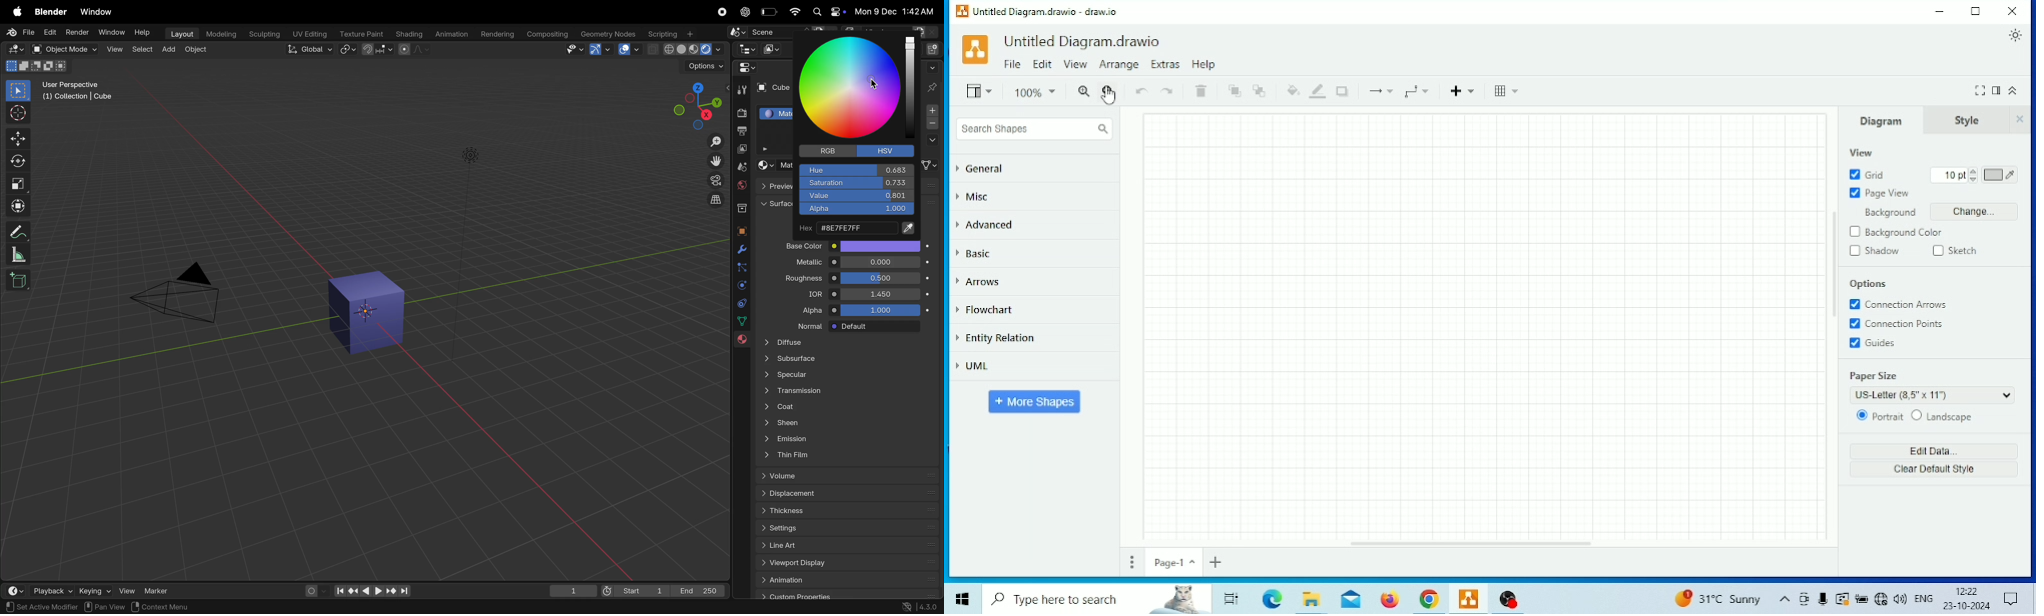  I want to click on emmision, so click(845, 440).